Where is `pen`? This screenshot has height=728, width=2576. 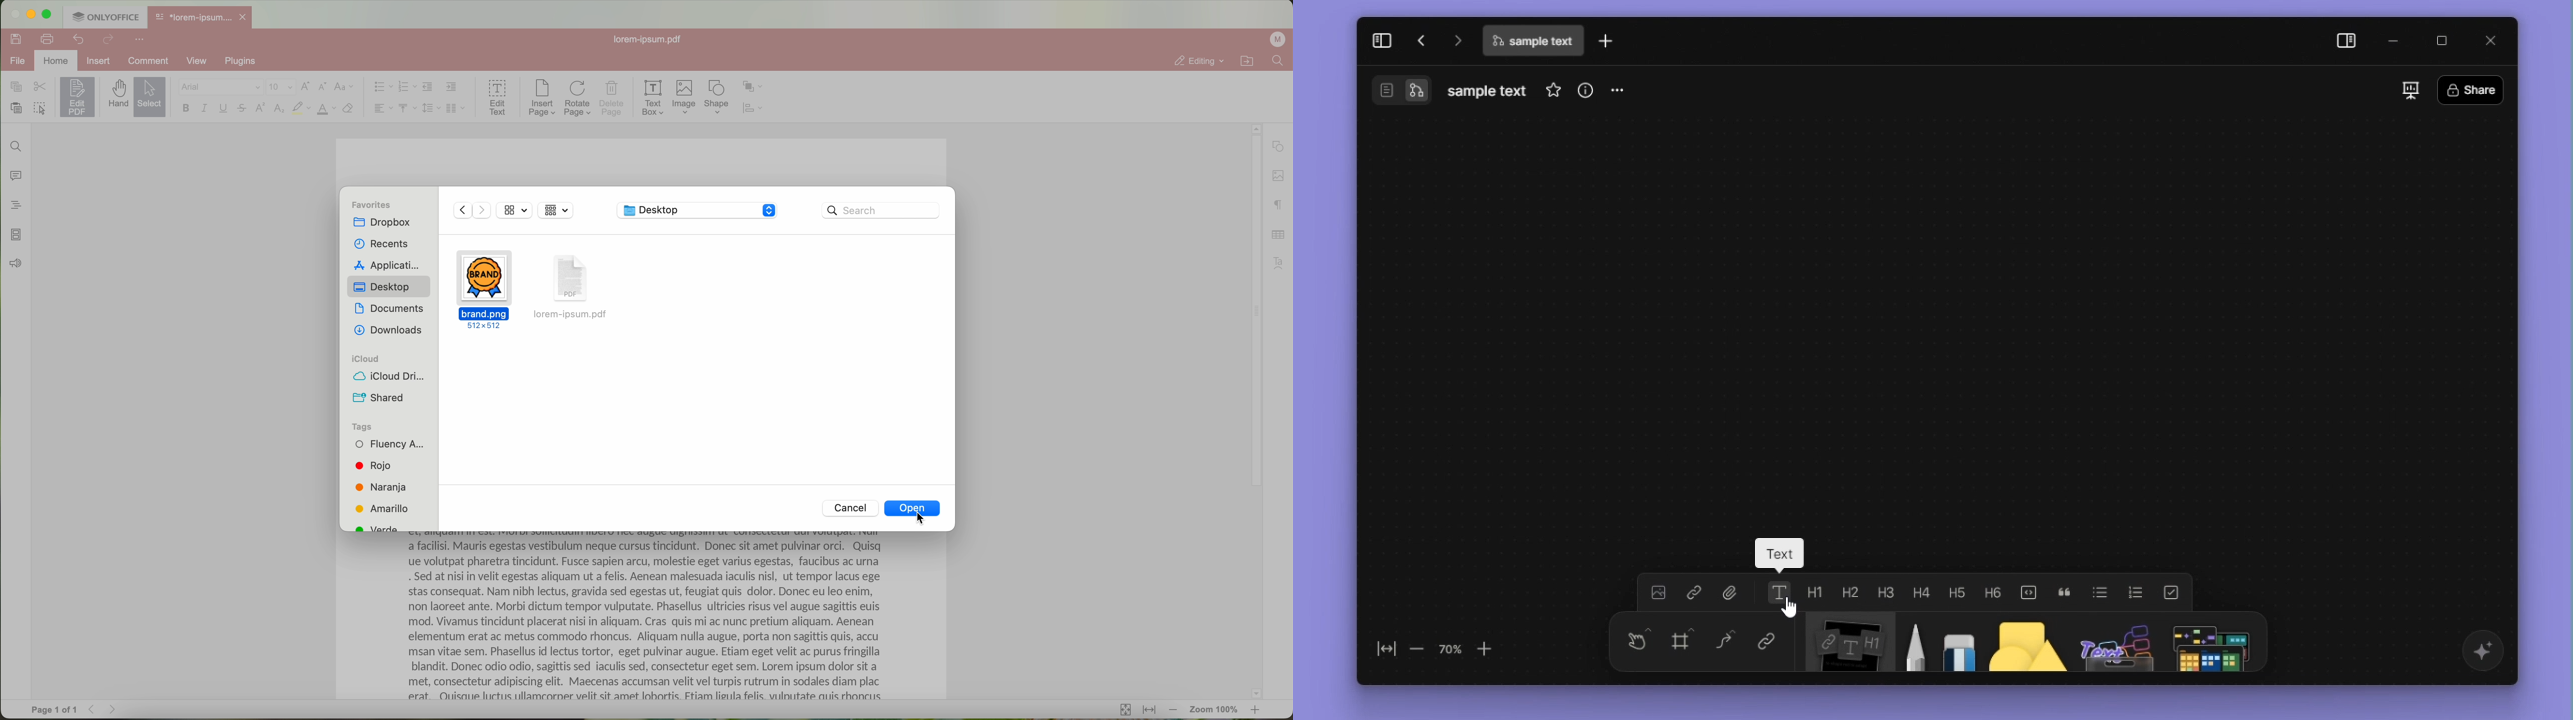
pen is located at coordinates (1911, 644).